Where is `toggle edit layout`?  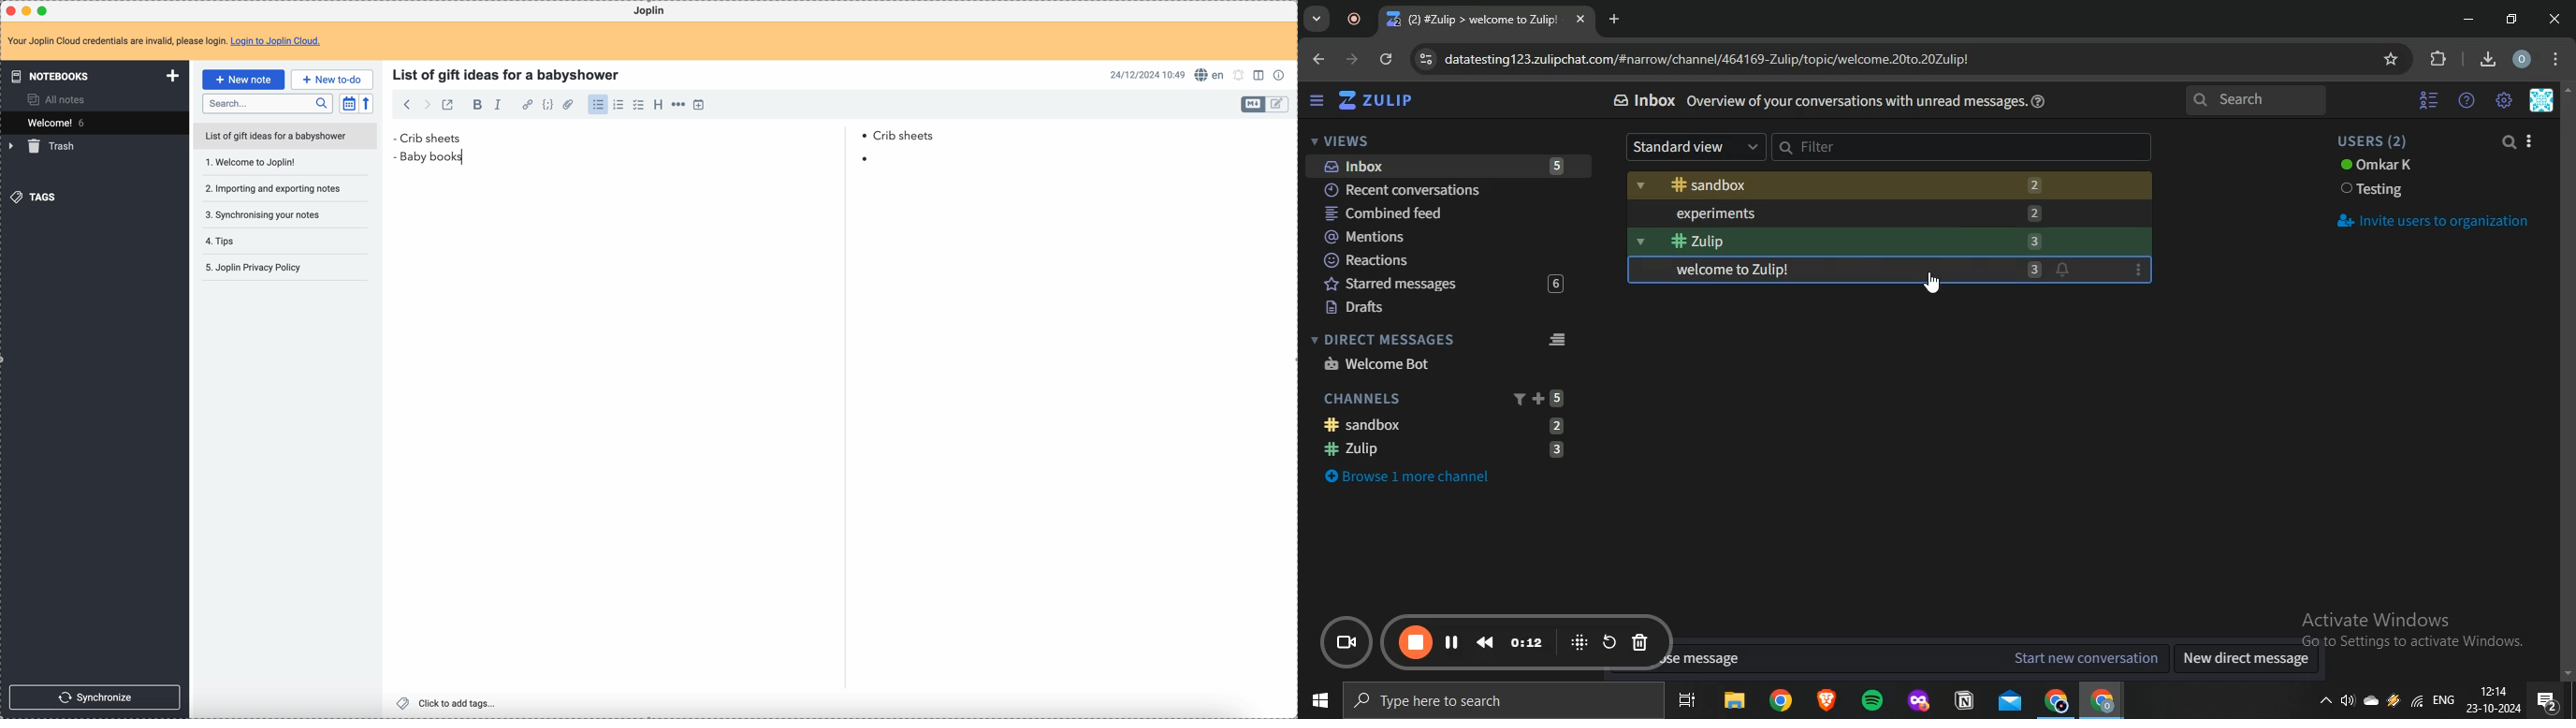 toggle edit layout is located at coordinates (1278, 104).